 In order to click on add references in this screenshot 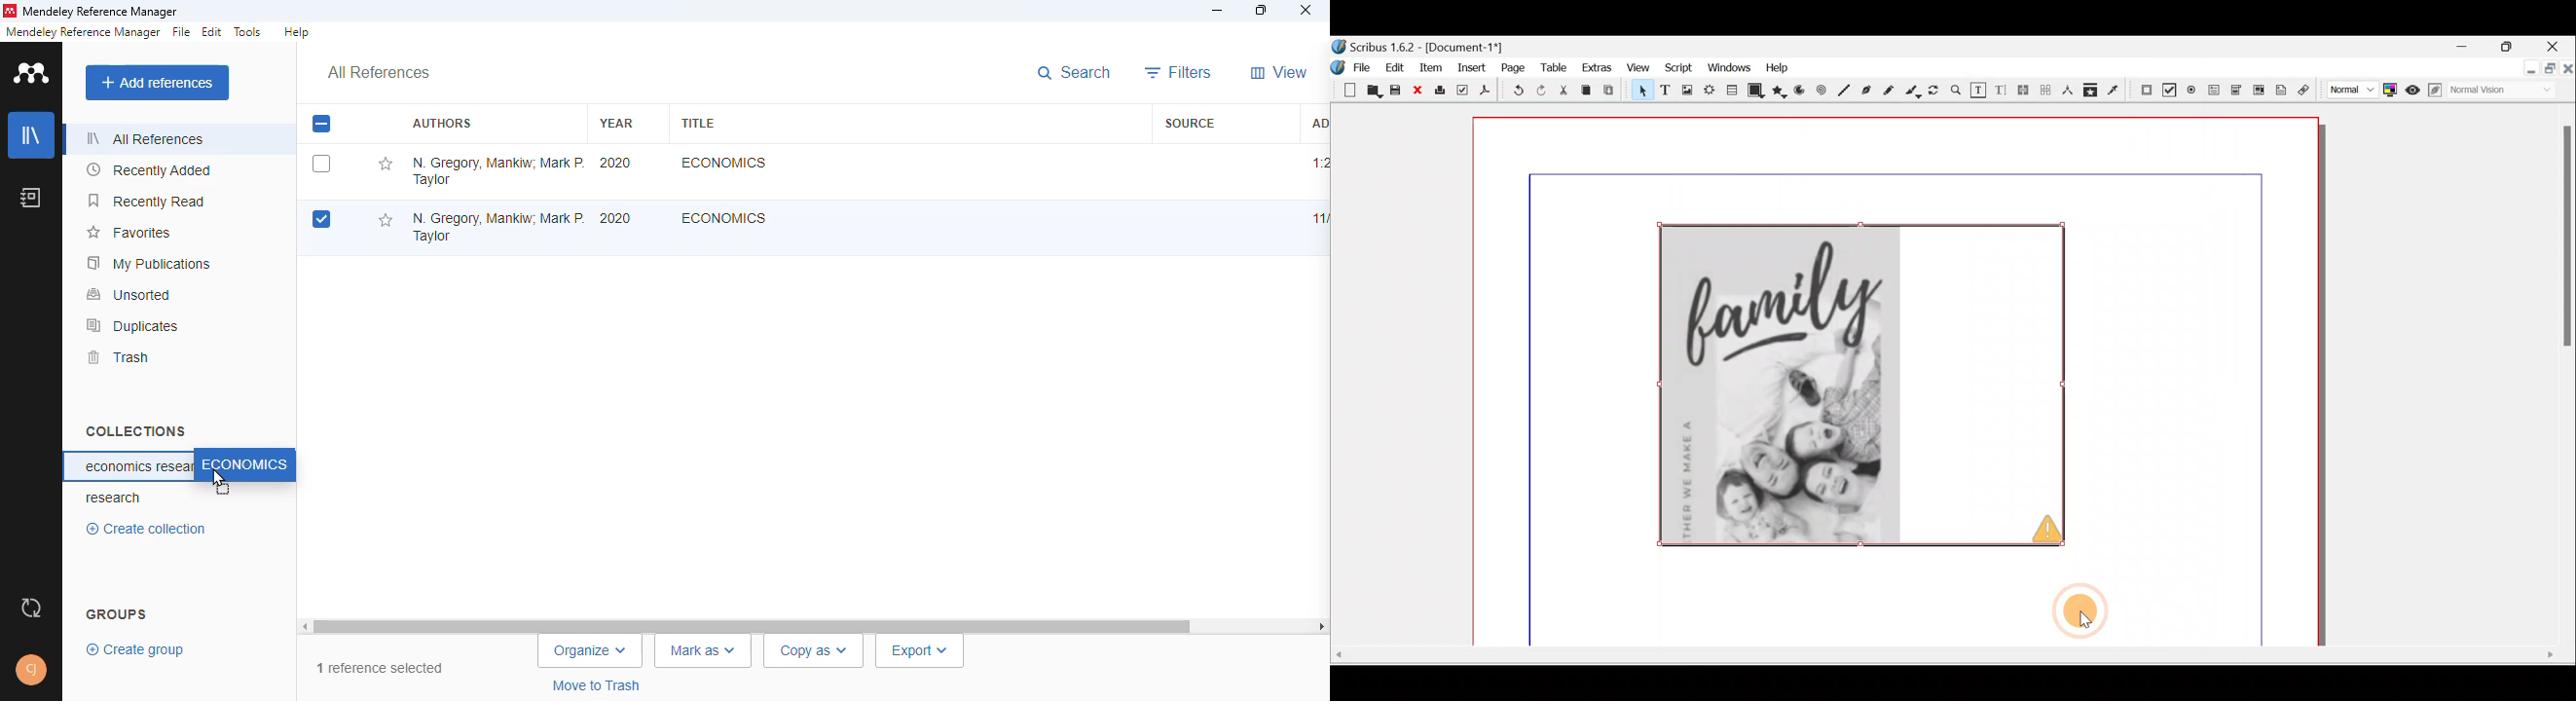, I will do `click(158, 83)`.